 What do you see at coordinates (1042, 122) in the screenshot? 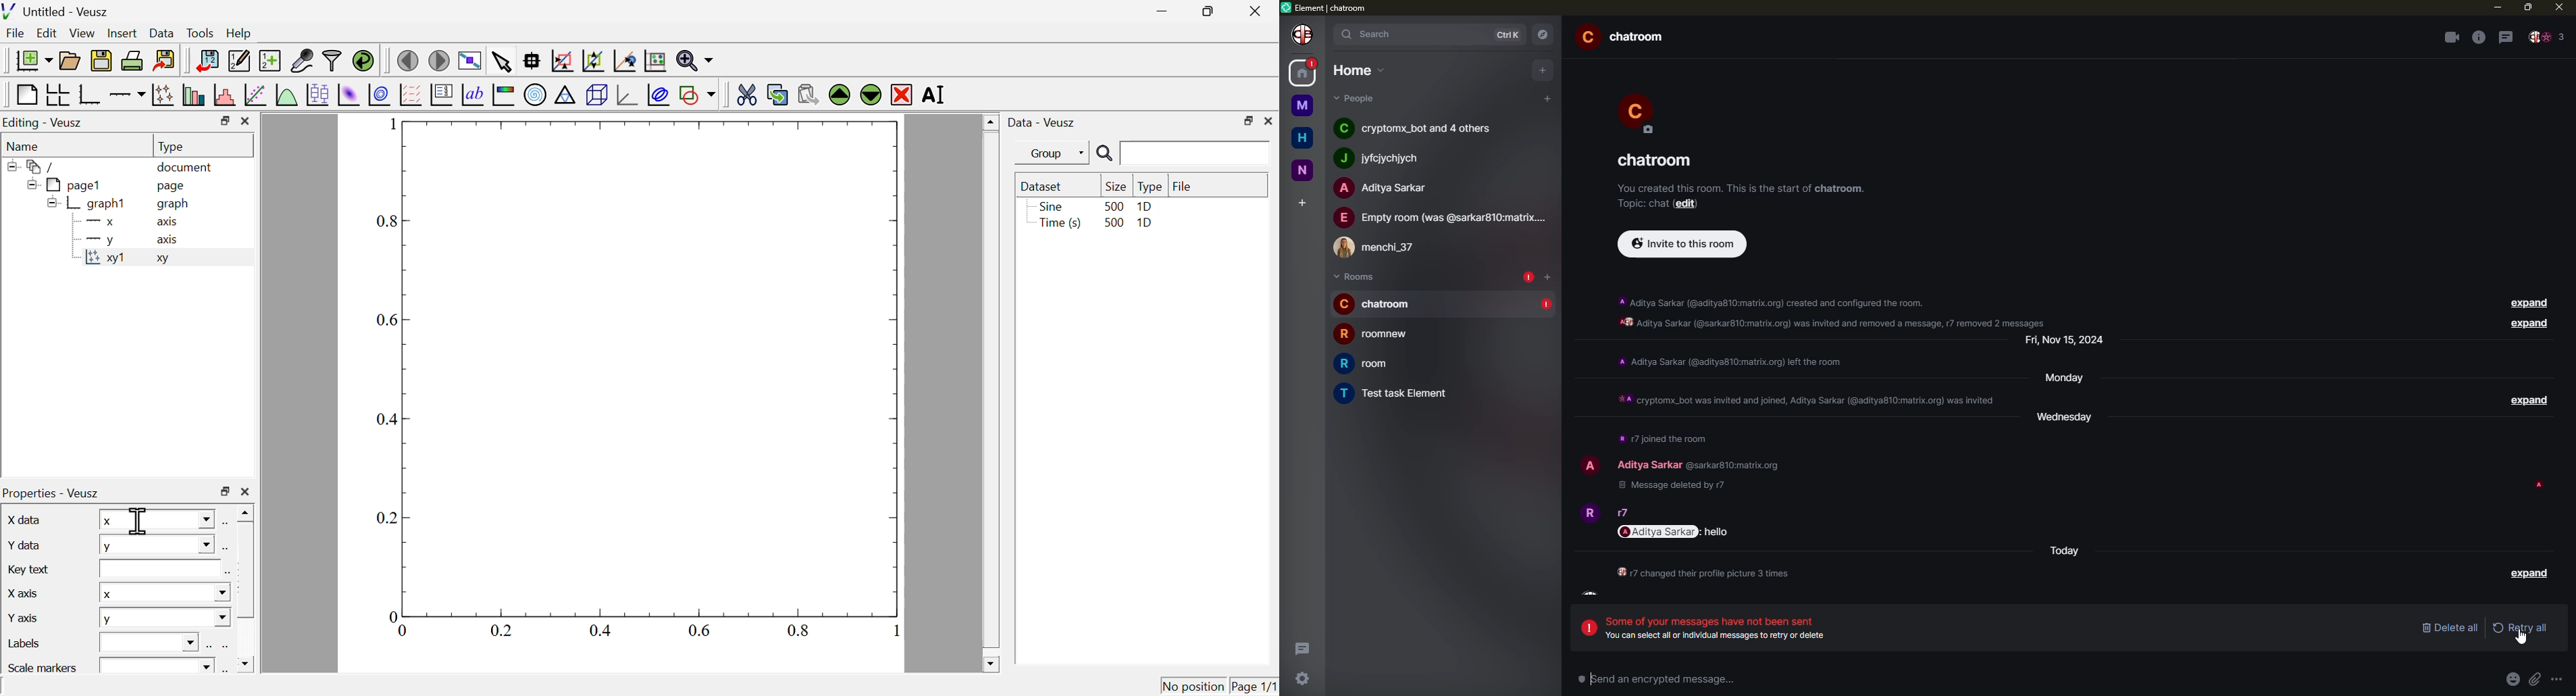
I see `data veusz` at bounding box center [1042, 122].